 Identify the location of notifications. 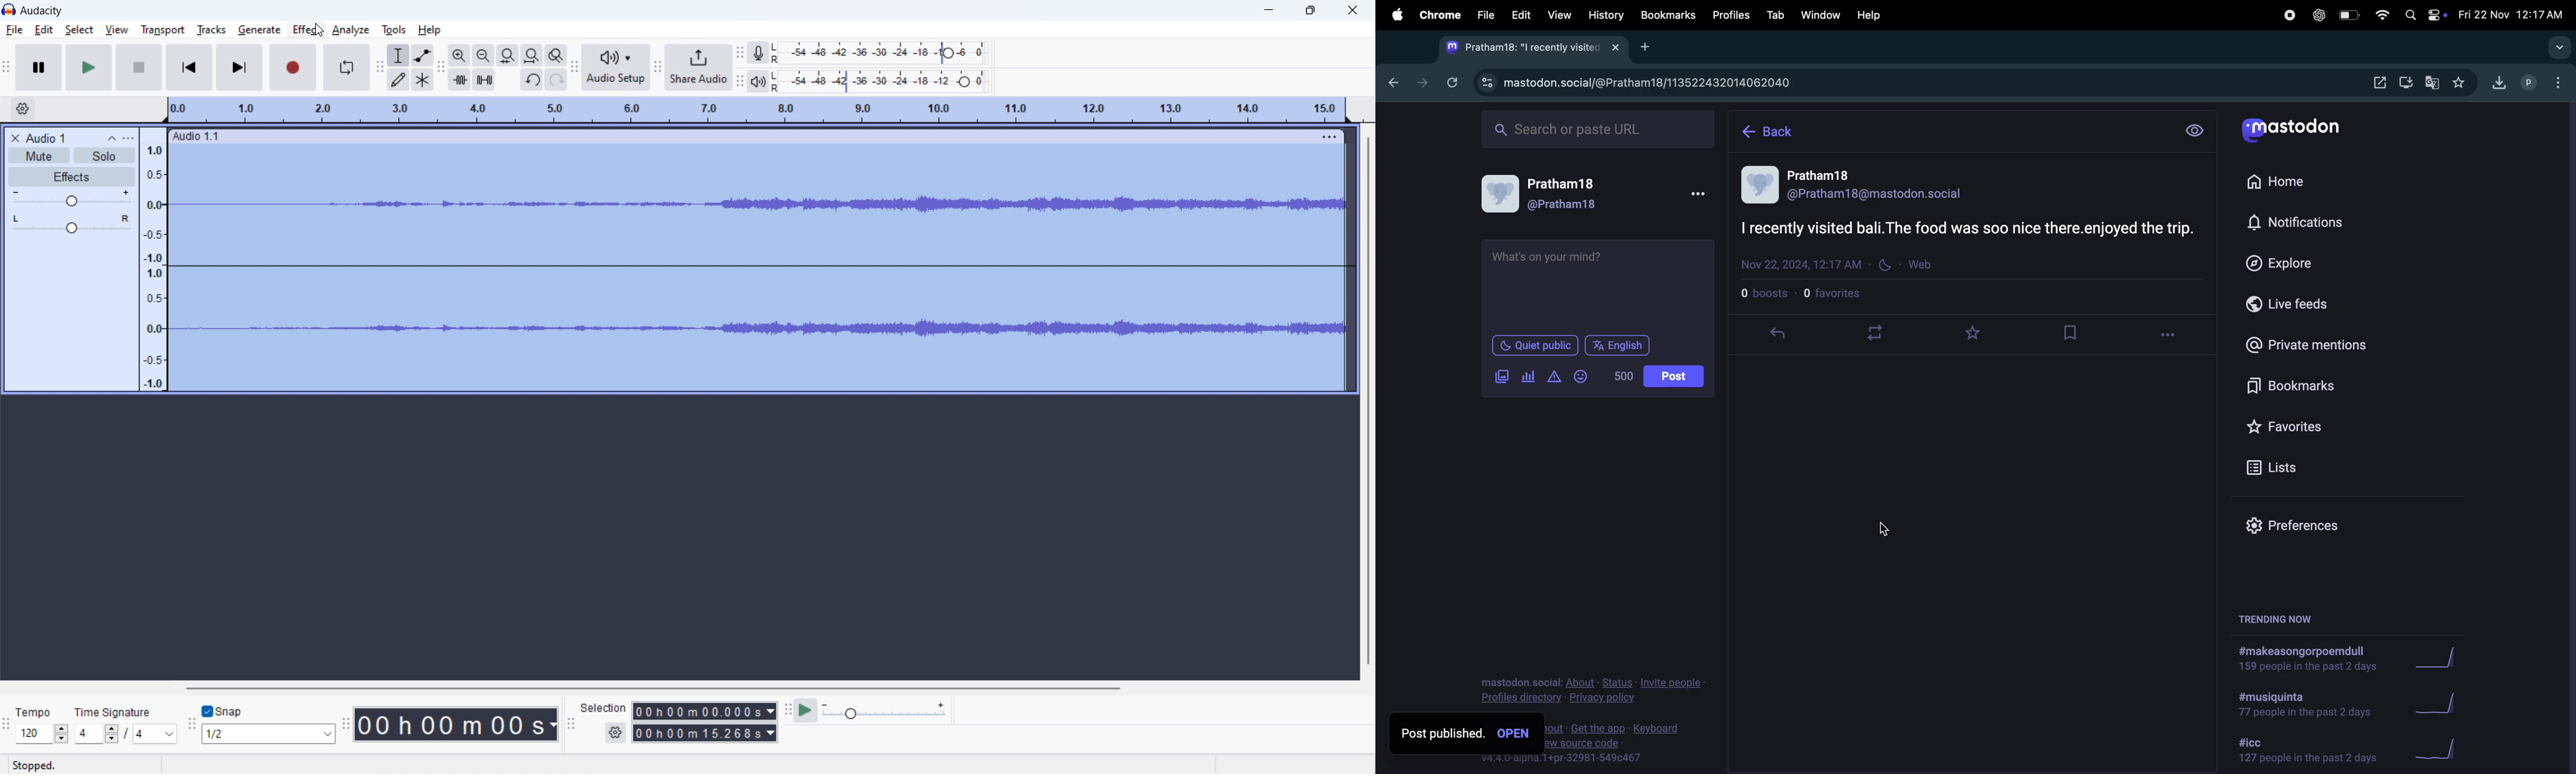
(2288, 220).